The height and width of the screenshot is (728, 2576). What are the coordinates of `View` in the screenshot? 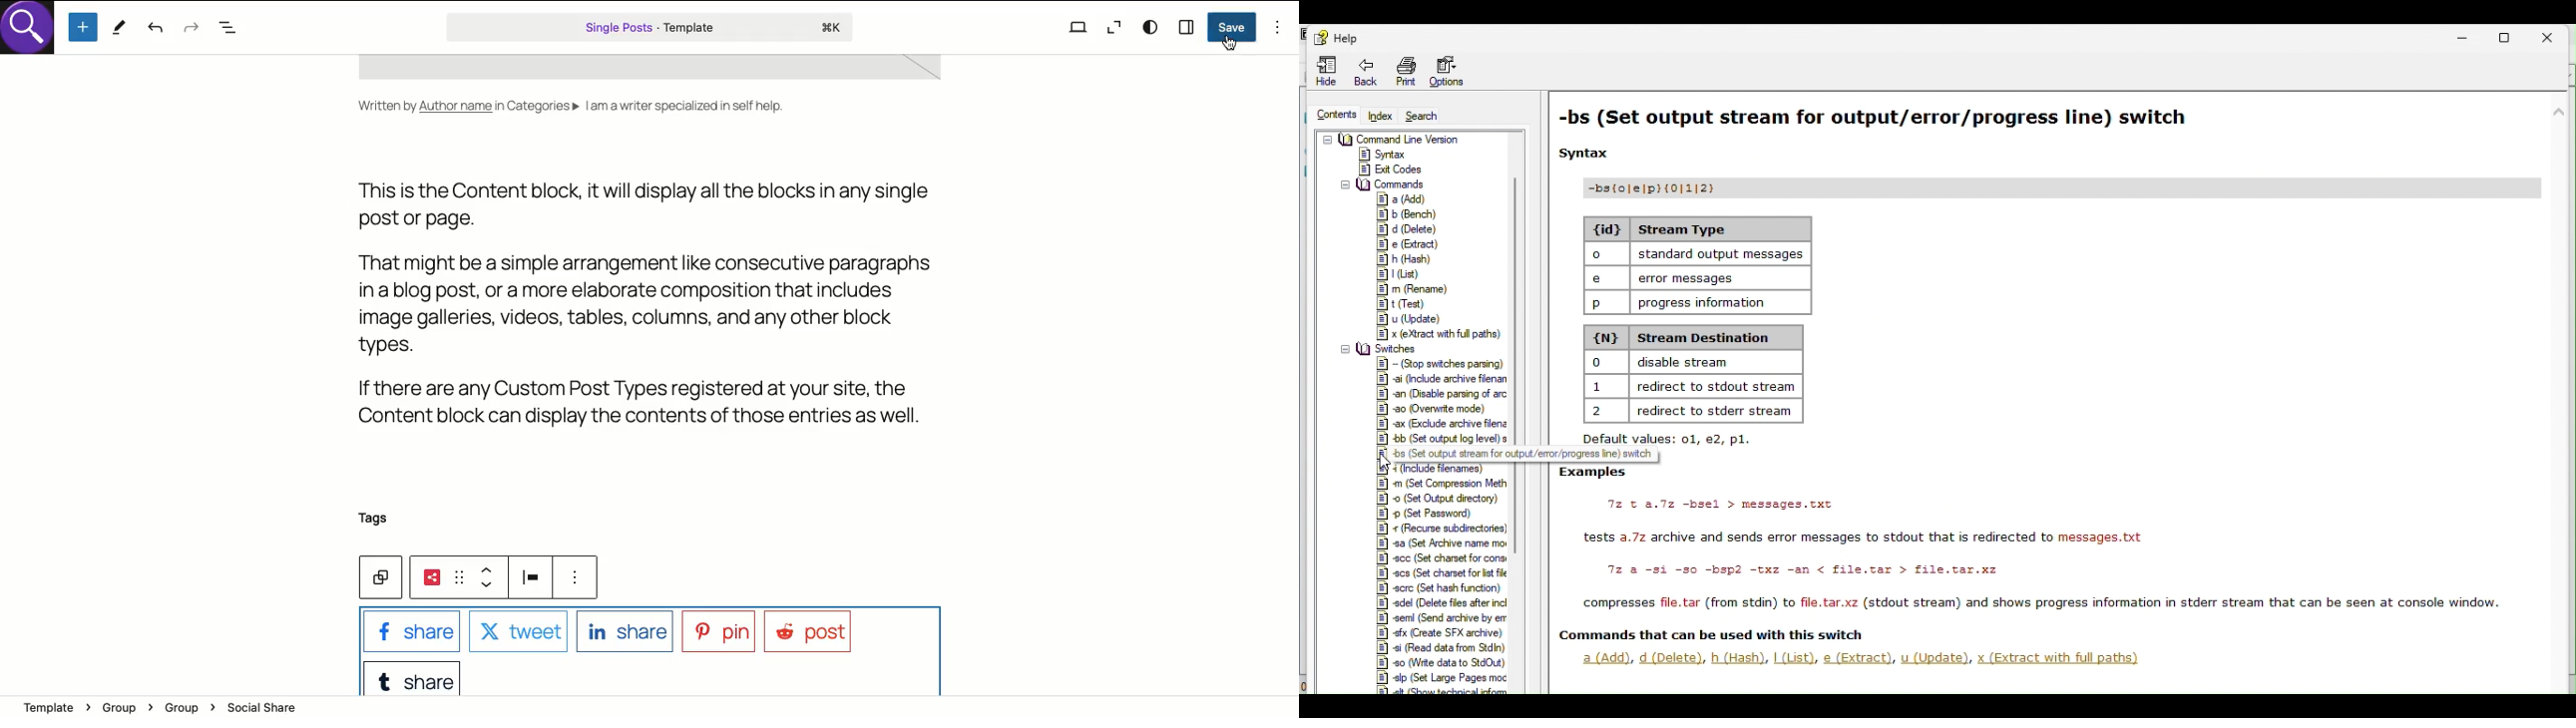 It's located at (1078, 26).